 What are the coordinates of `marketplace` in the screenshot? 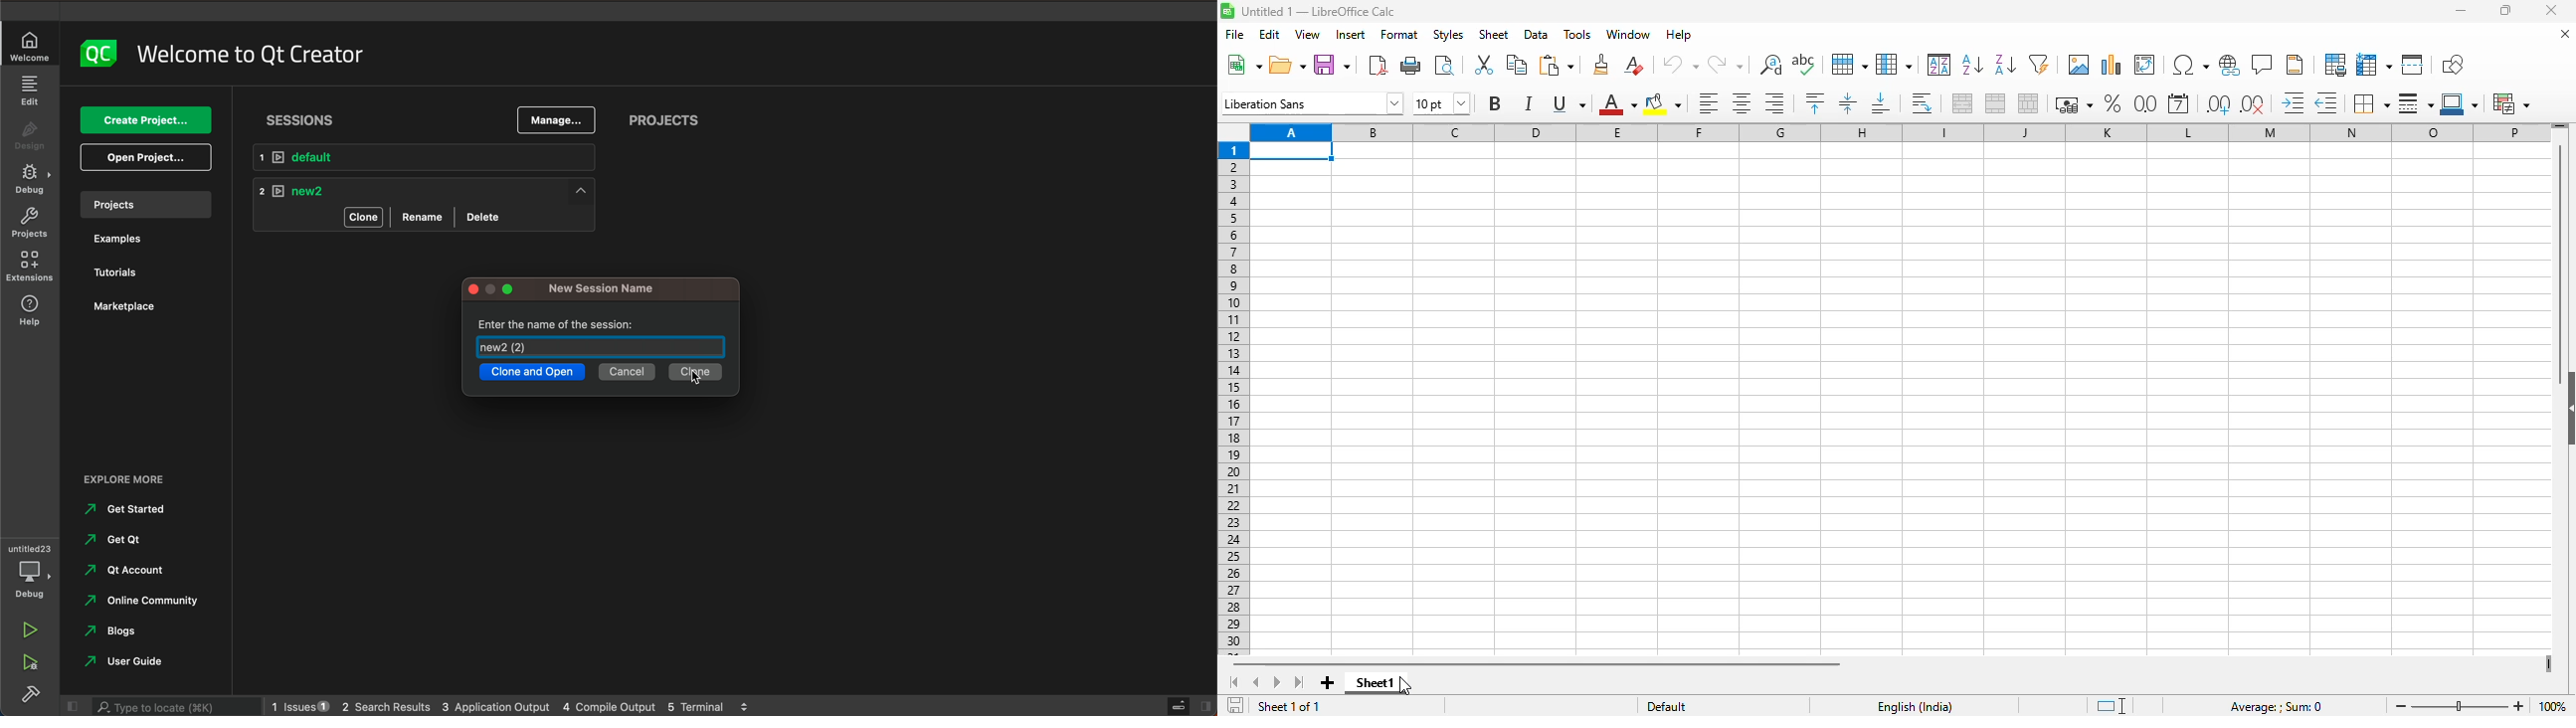 It's located at (123, 306).